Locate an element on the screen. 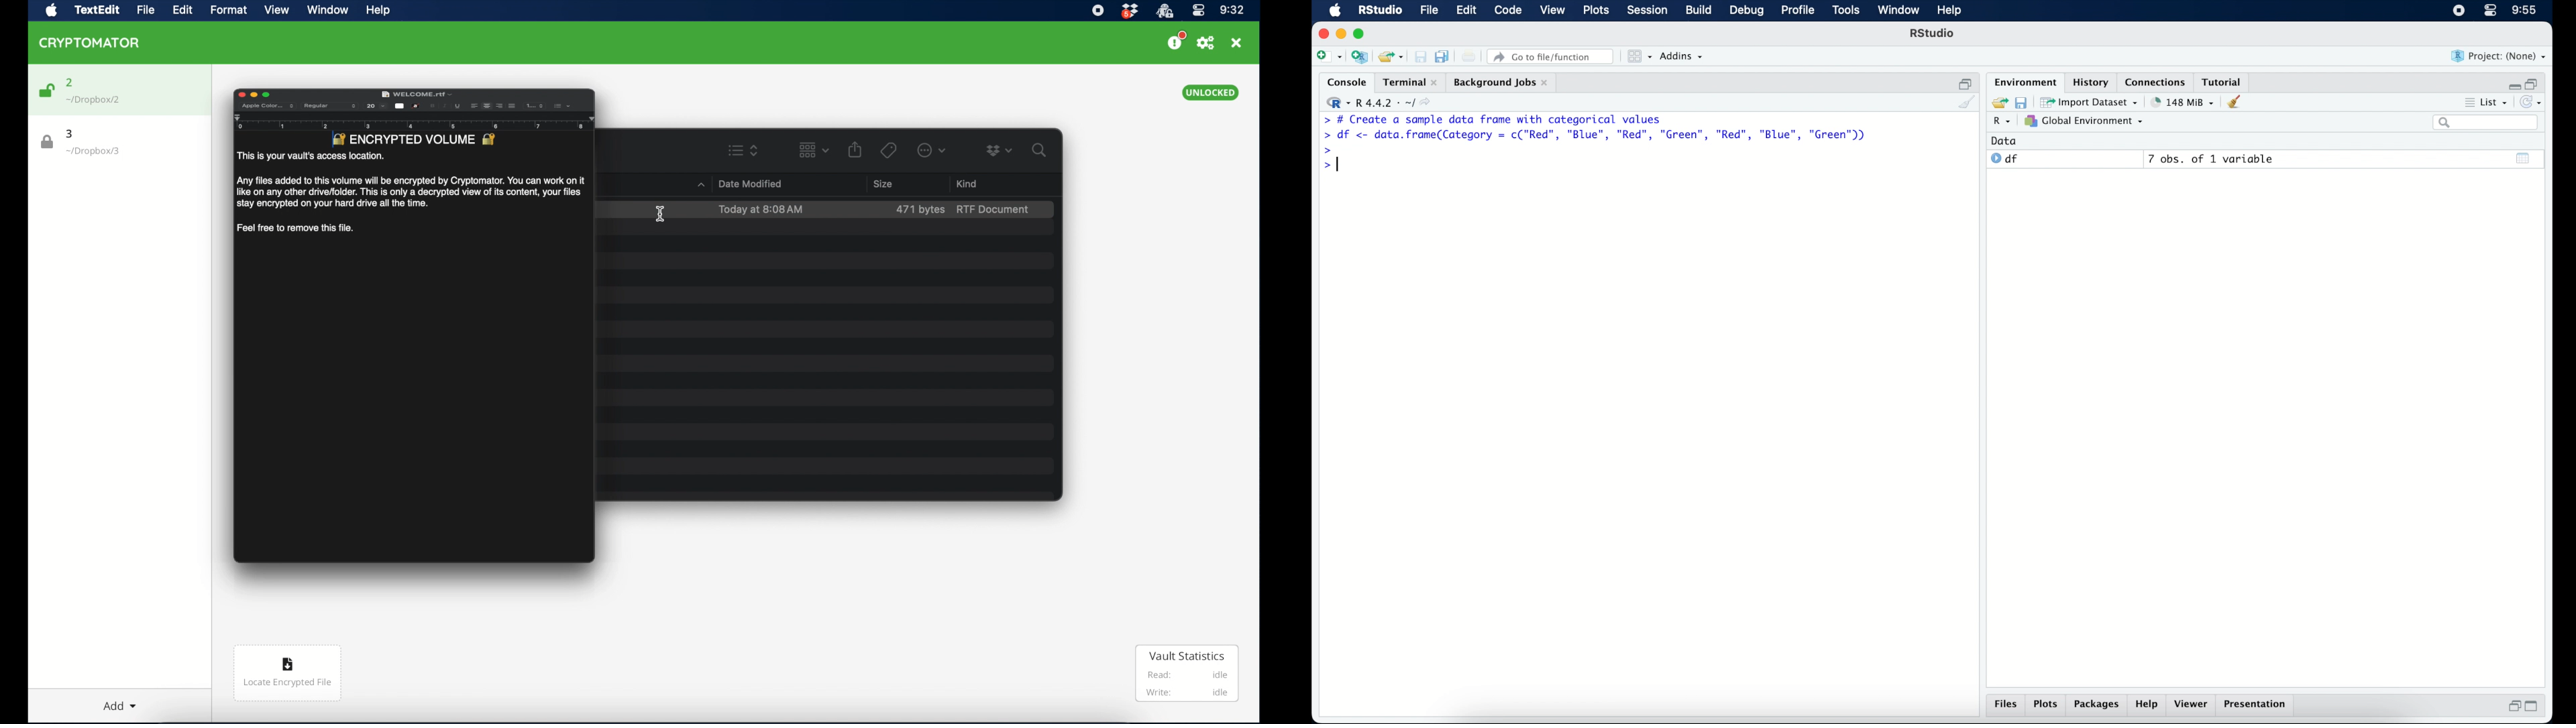 The height and width of the screenshot is (728, 2576). minimzie is located at coordinates (1340, 34).